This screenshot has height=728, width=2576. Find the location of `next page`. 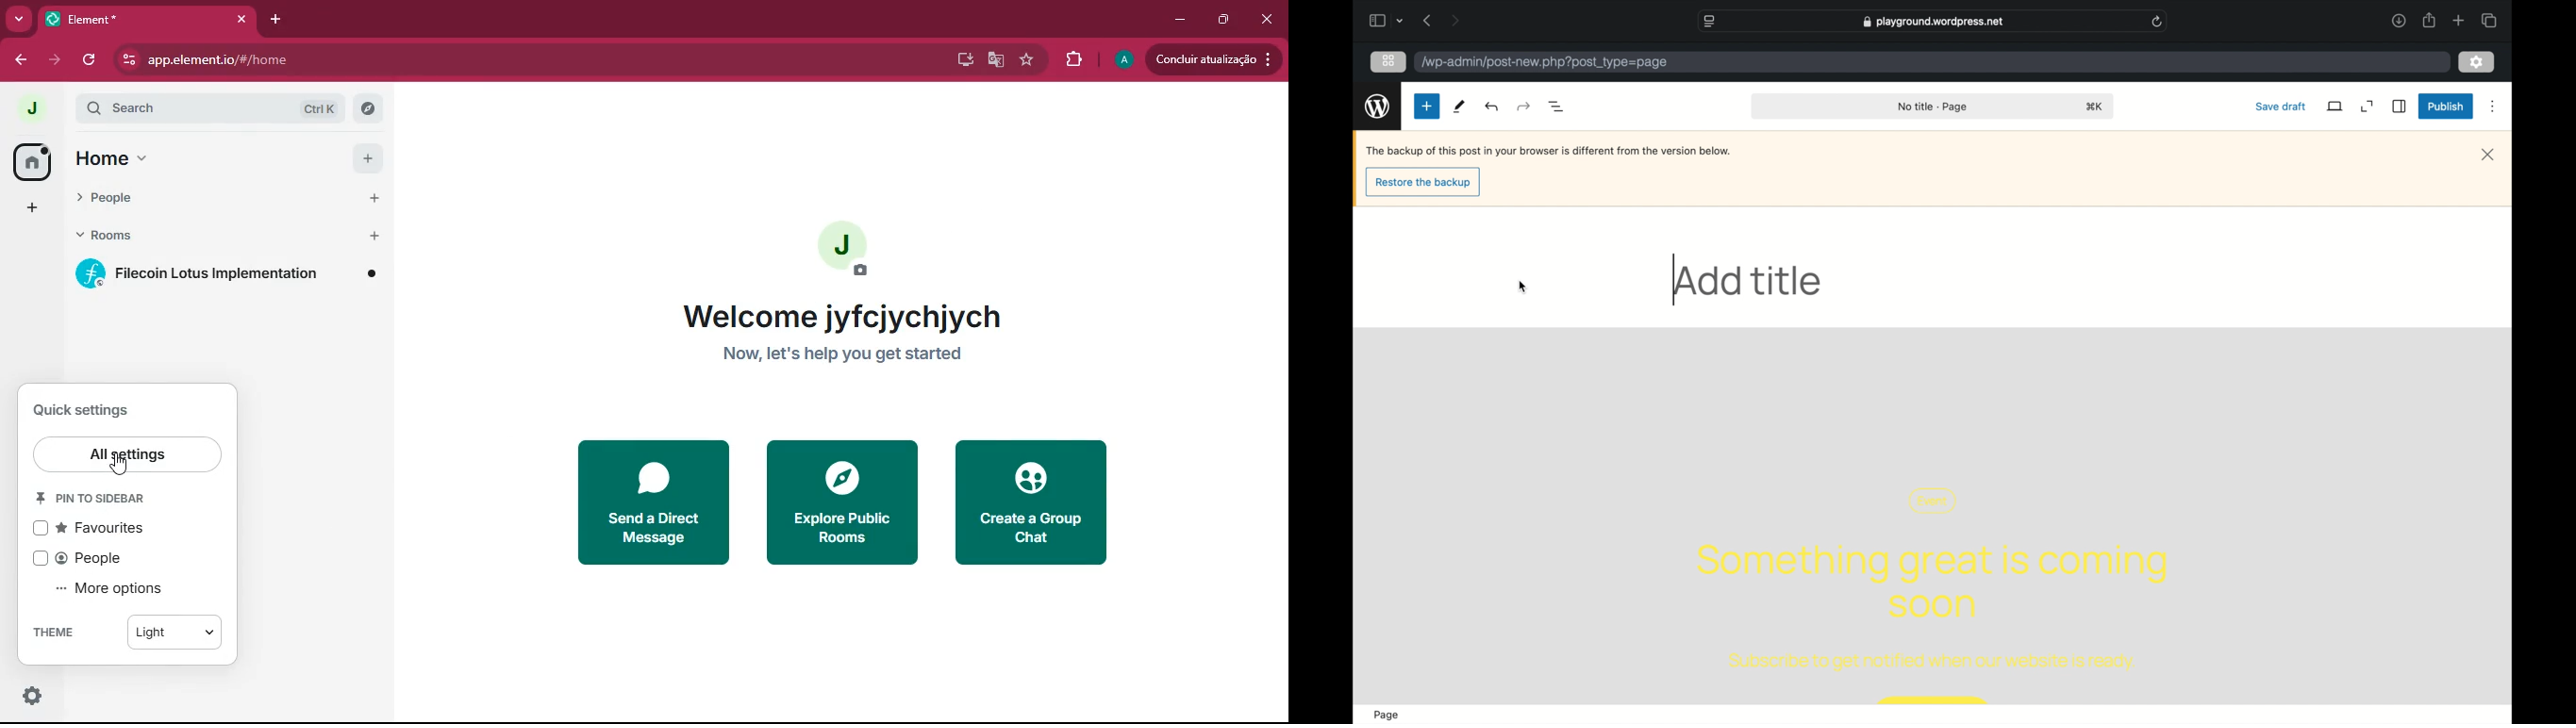

next page is located at coordinates (1455, 20).